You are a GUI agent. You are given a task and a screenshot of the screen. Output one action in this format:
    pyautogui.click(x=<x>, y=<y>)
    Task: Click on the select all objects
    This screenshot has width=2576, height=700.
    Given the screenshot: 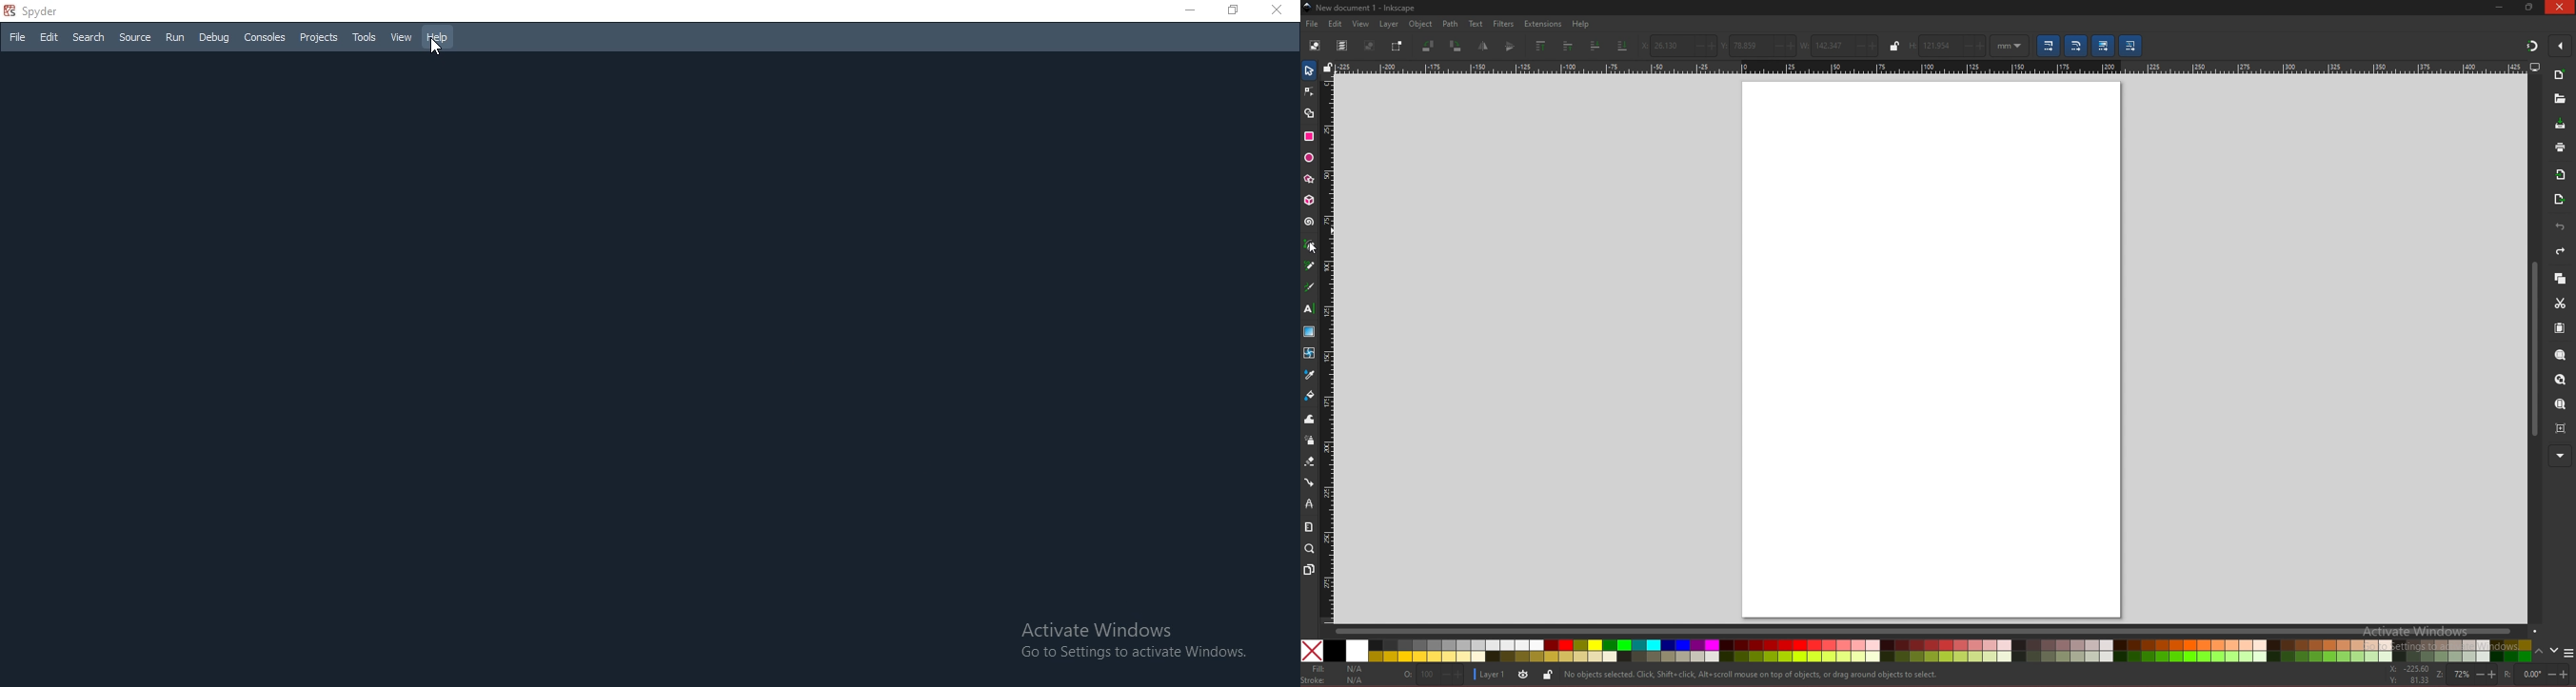 What is the action you would take?
    pyautogui.click(x=1315, y=44)
    